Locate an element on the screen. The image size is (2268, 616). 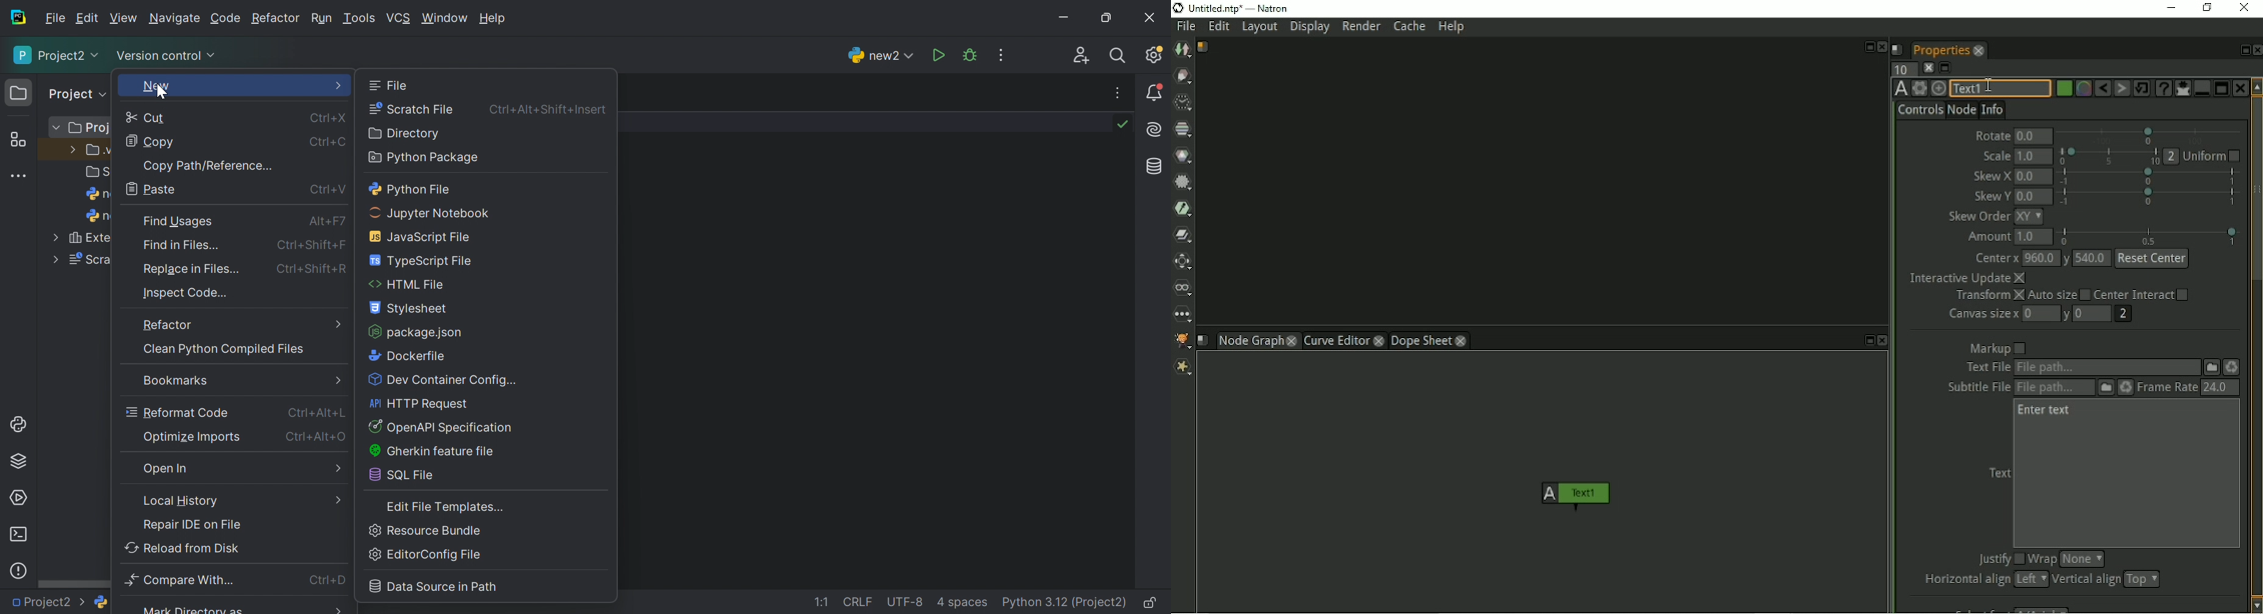
TypeScript file is located at coordinates (421, 261).